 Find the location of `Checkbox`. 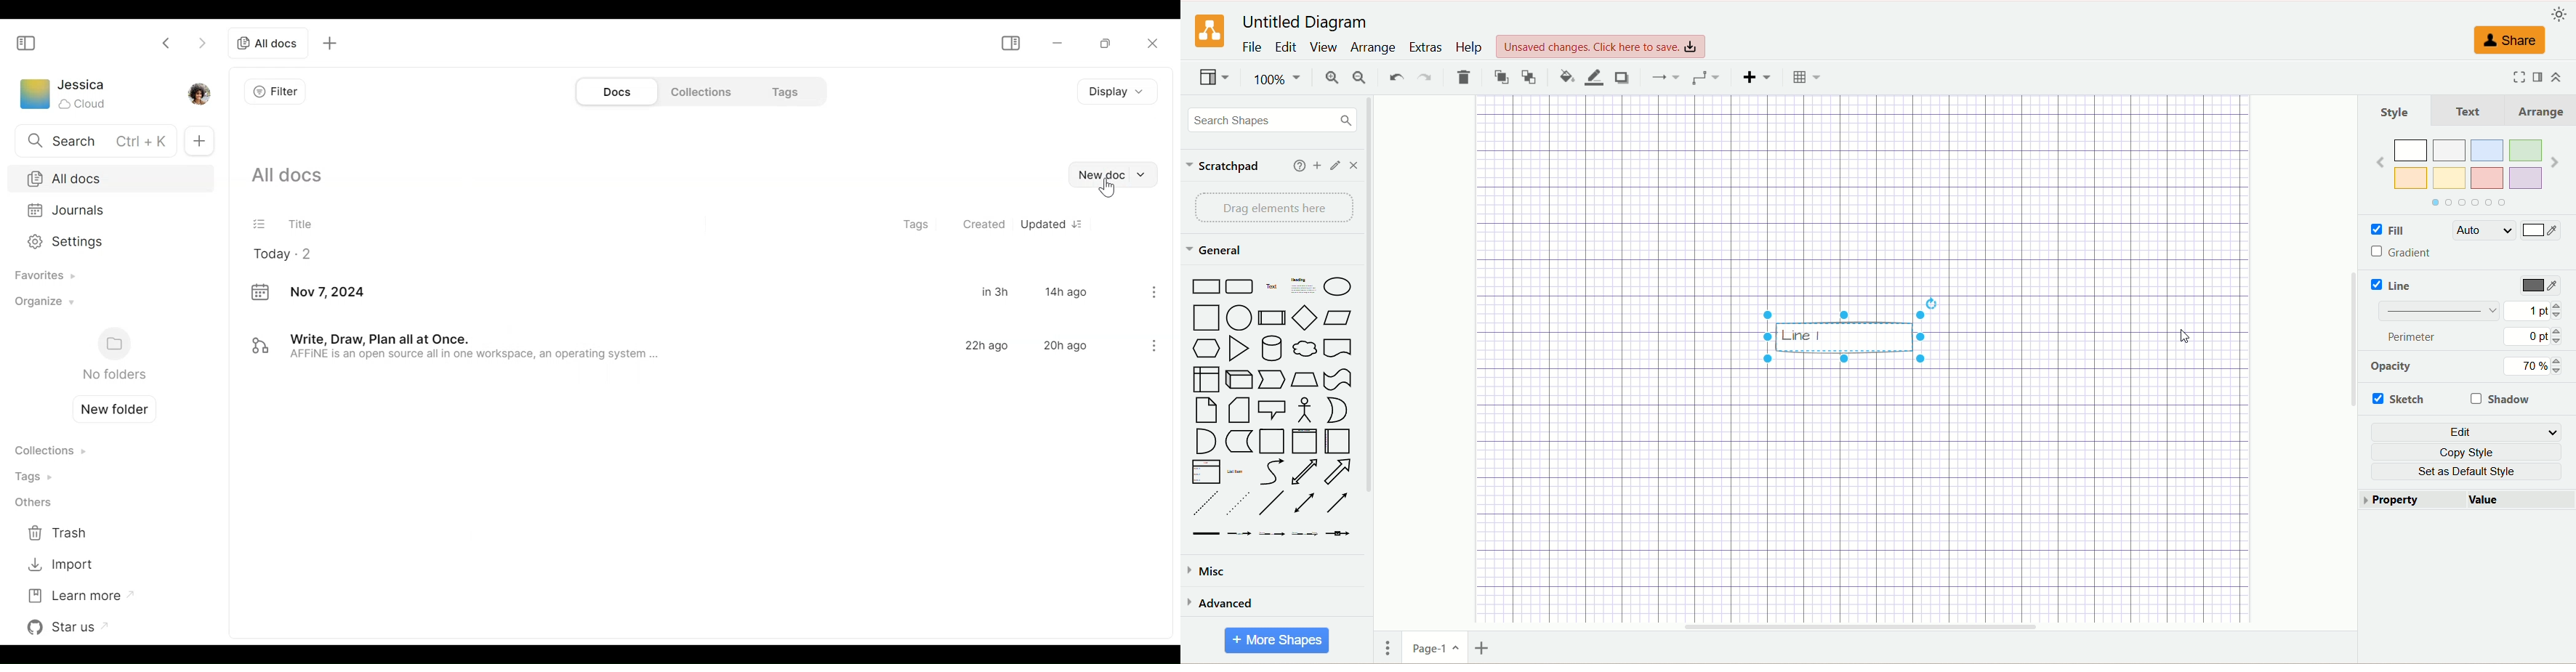

Checkbox is located at coordinates (2375, 251).